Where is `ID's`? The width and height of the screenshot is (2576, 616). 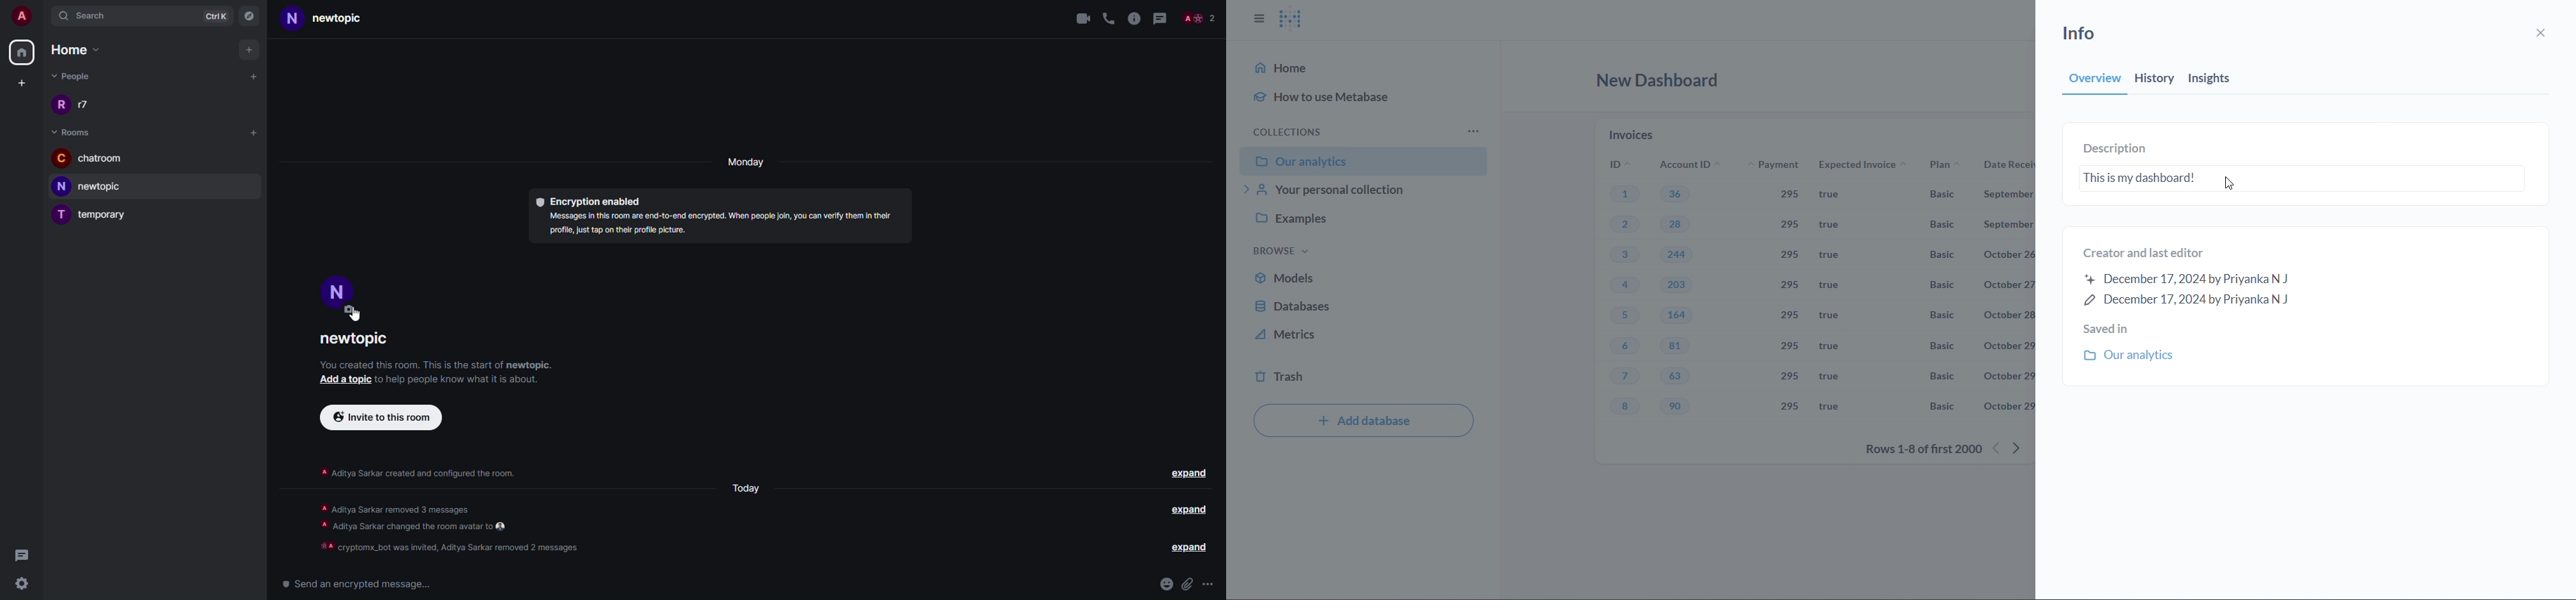
ID's is located at coordinates (1614, 164).